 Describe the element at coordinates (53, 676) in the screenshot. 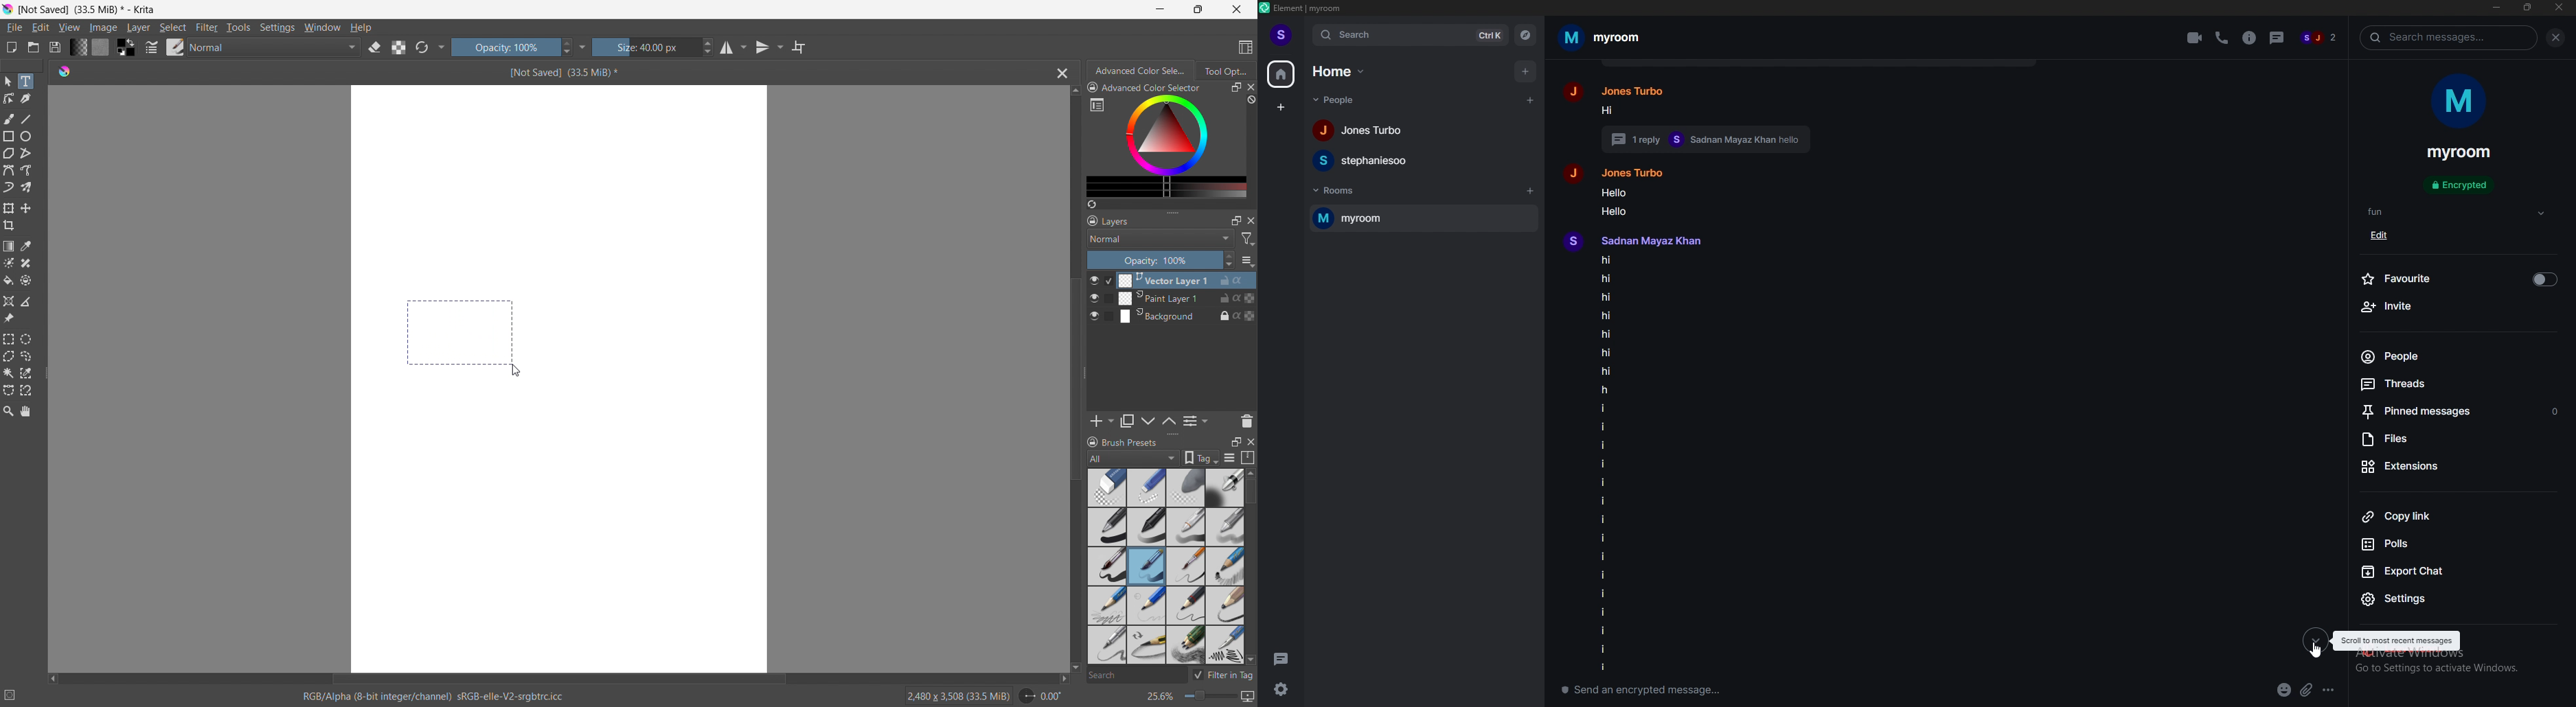

I see `scroll left` at that location.